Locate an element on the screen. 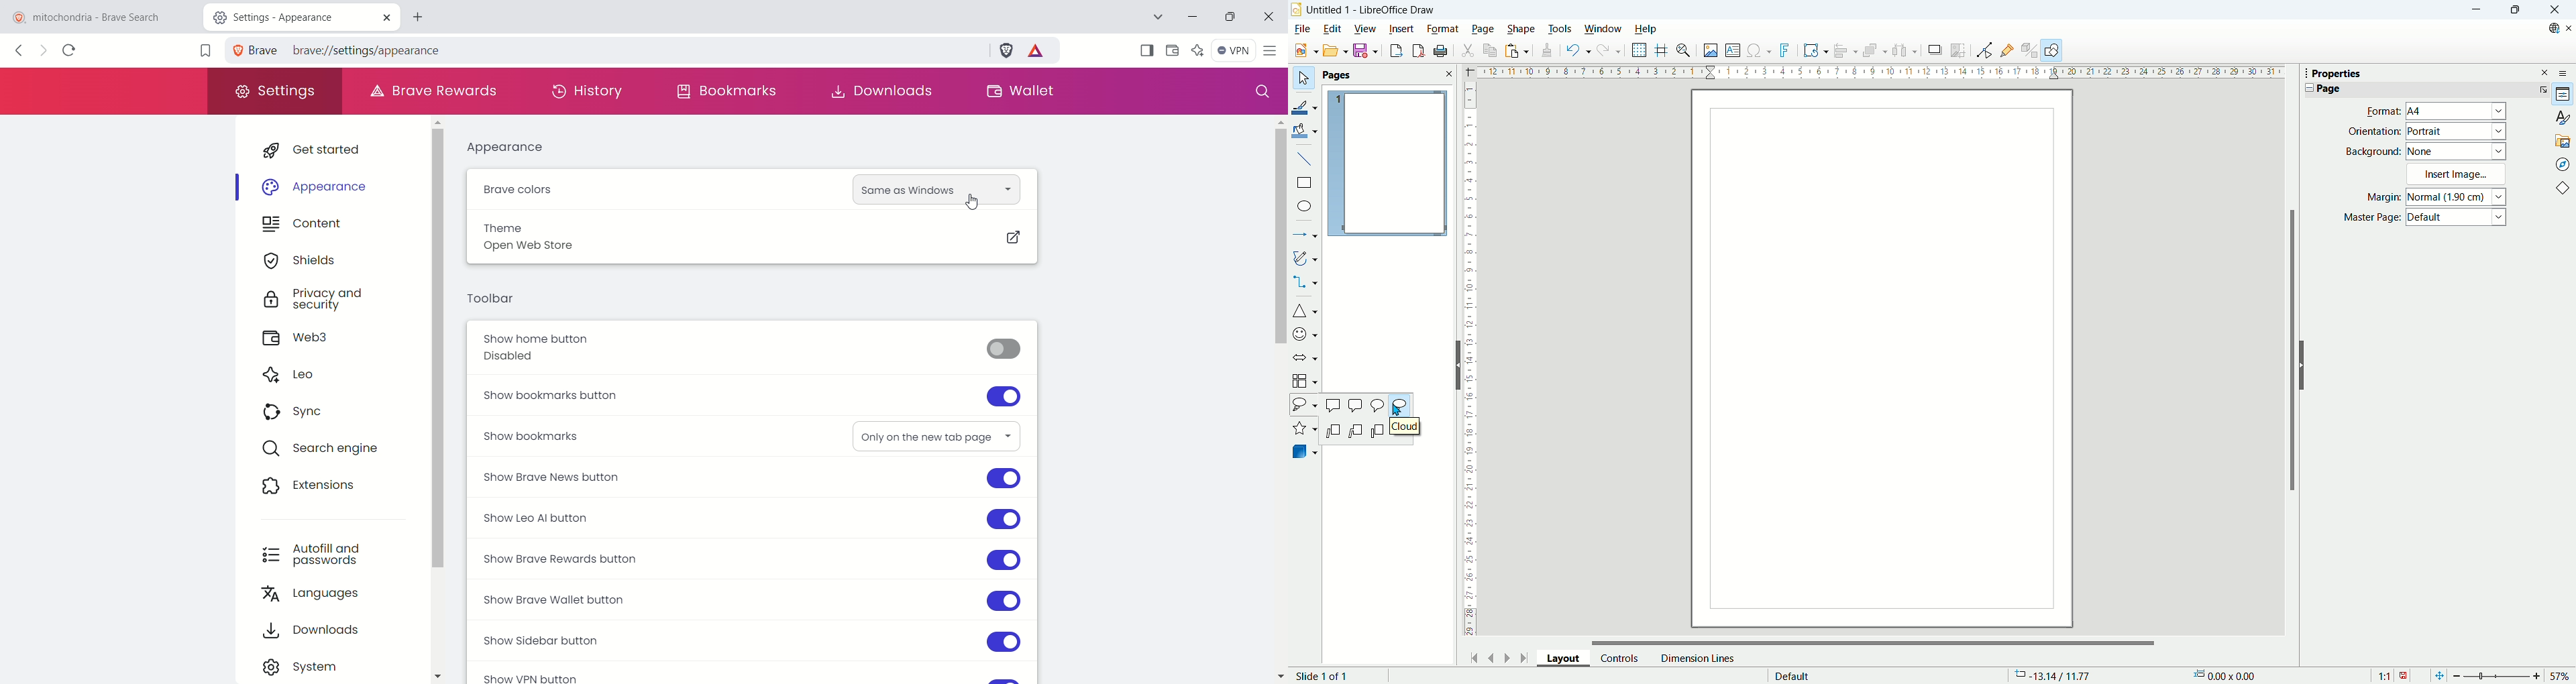  redo is located at coordinates (1610, 53).